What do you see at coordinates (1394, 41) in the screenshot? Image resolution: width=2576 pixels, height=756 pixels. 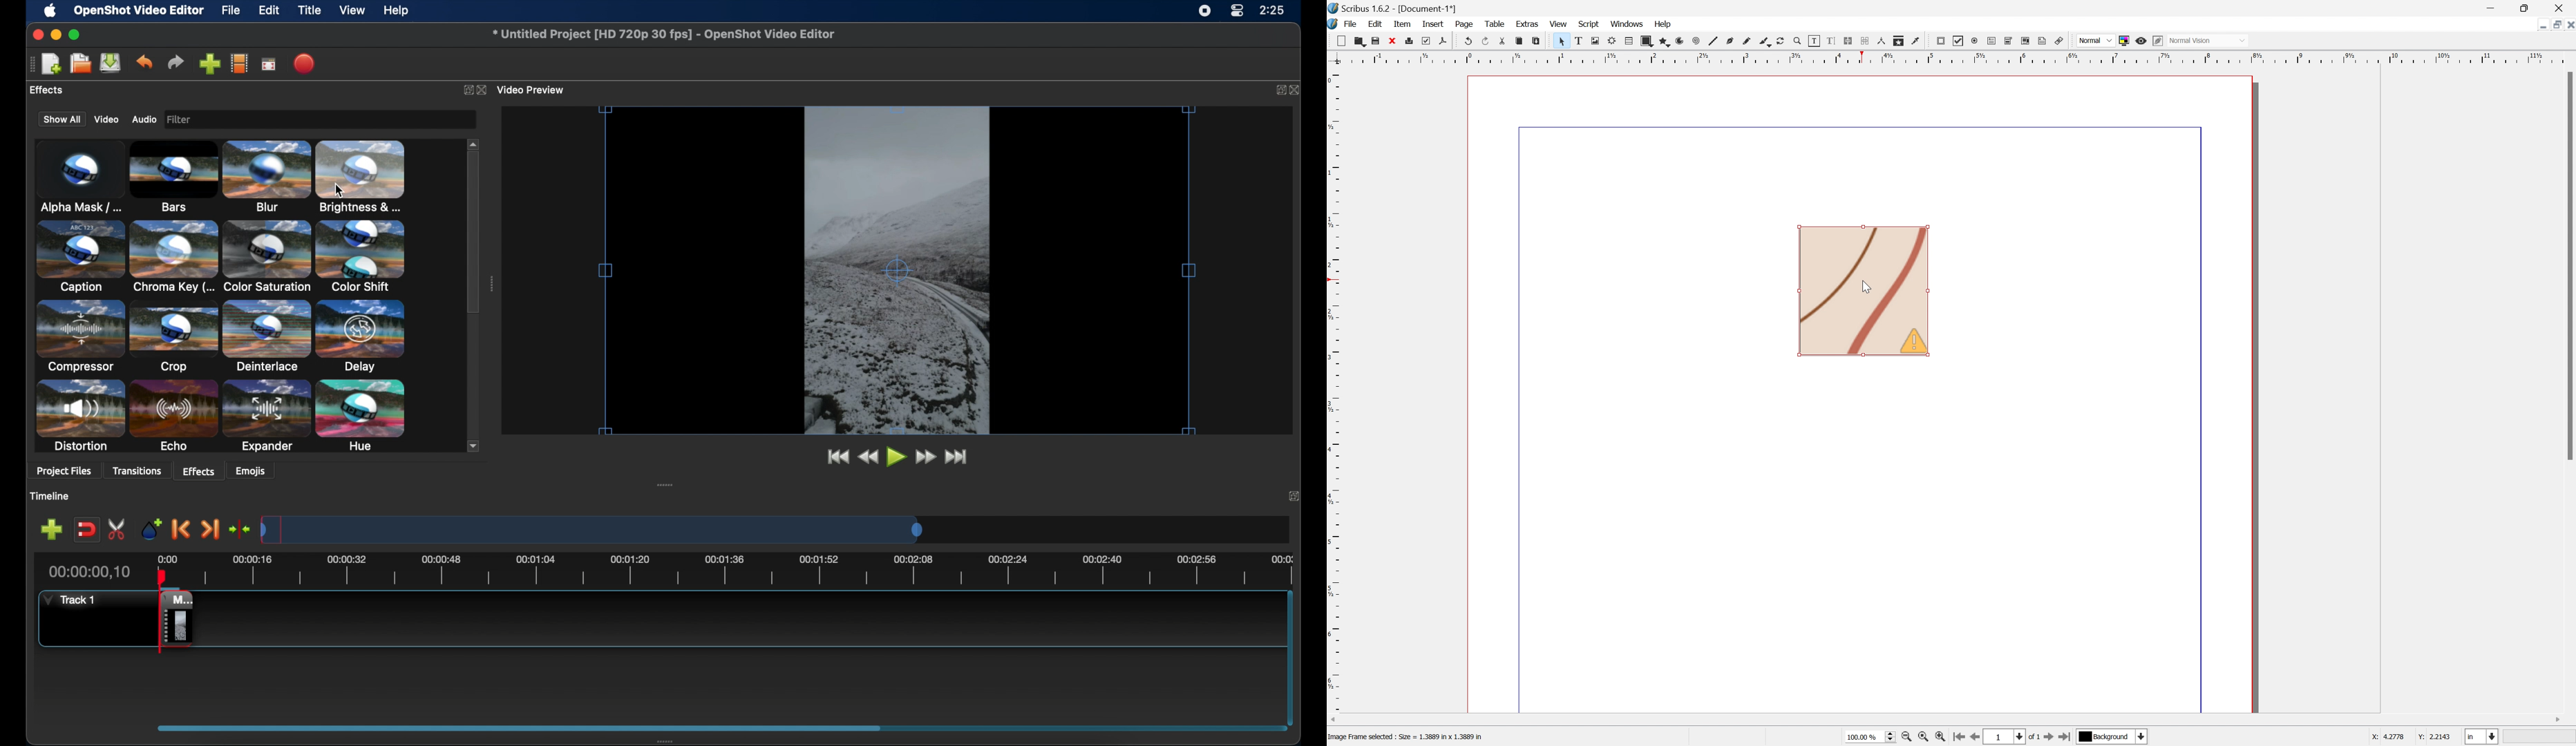 I see `Close` at bounding box center [1394, 41].